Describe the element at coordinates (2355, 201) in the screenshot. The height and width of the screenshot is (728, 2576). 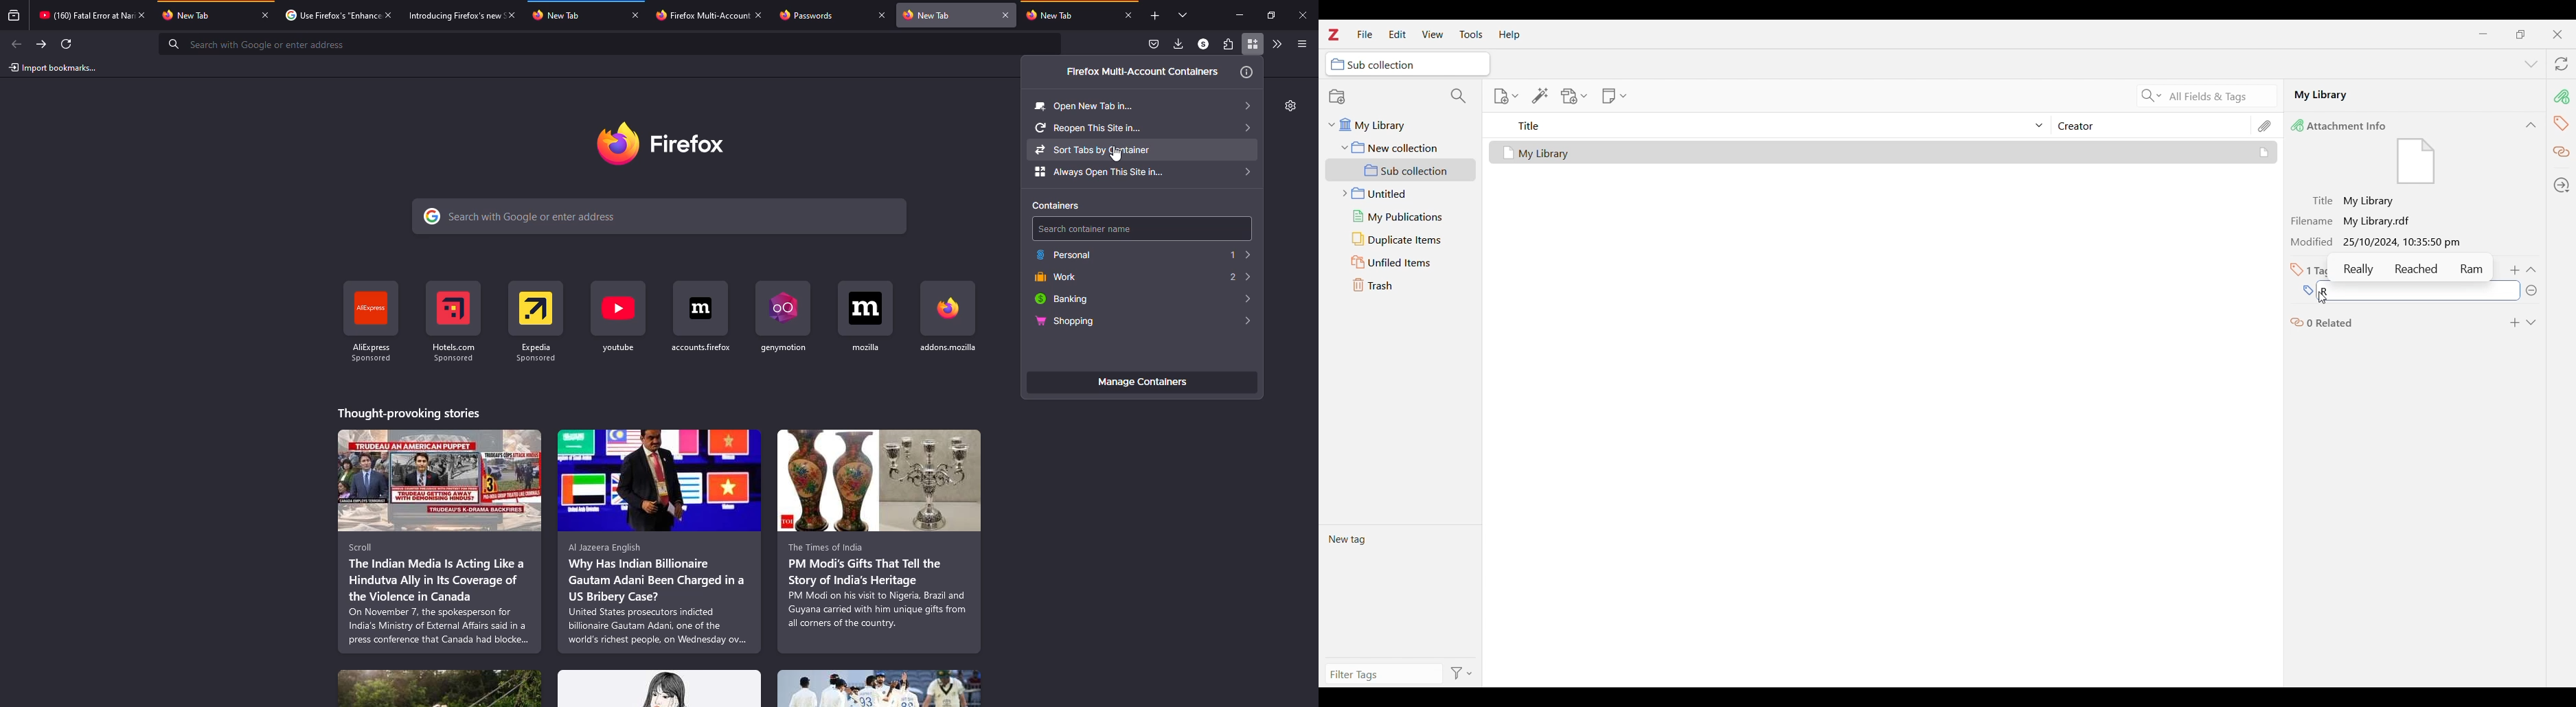
I see `Title: My Library` at that location.